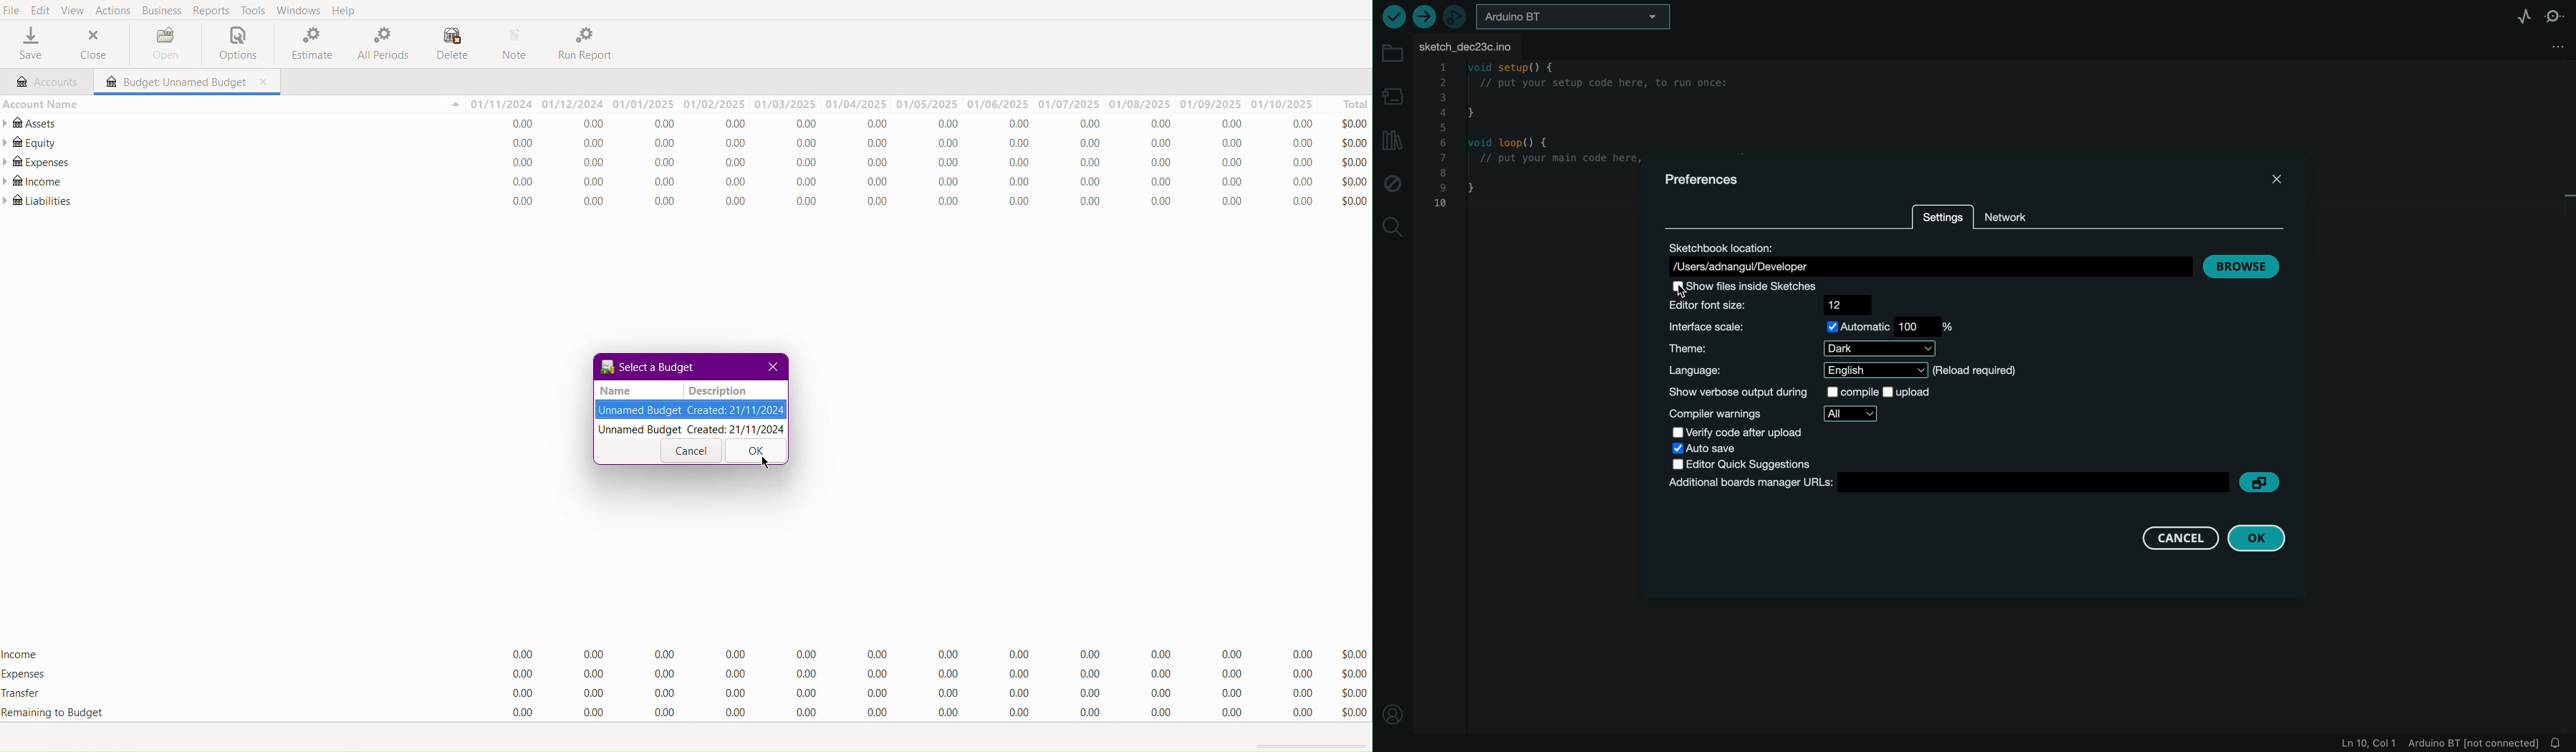 Image resolution: width=2576 pixels, height=756 pixels. Describe the element at coordinates (692, 430) in the screenshot. I see `Unnamed Budget` at that location.